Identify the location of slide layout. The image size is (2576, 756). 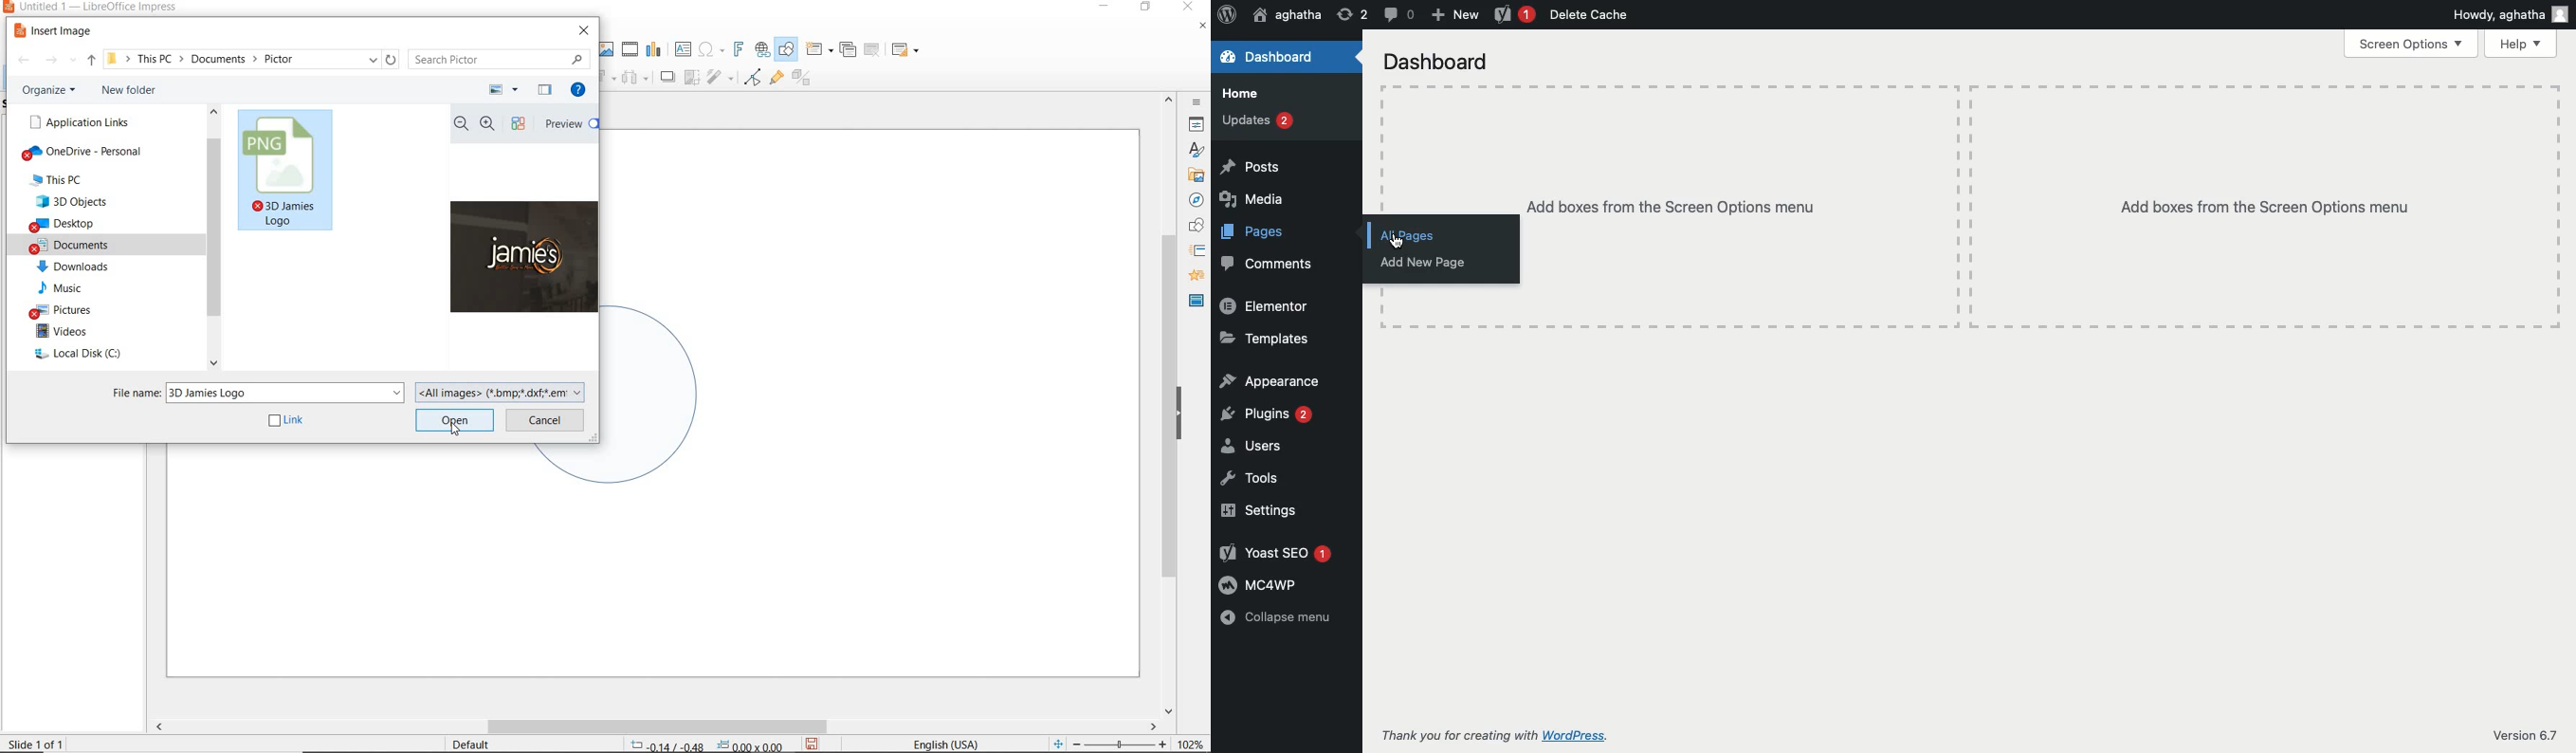
(906, 50).